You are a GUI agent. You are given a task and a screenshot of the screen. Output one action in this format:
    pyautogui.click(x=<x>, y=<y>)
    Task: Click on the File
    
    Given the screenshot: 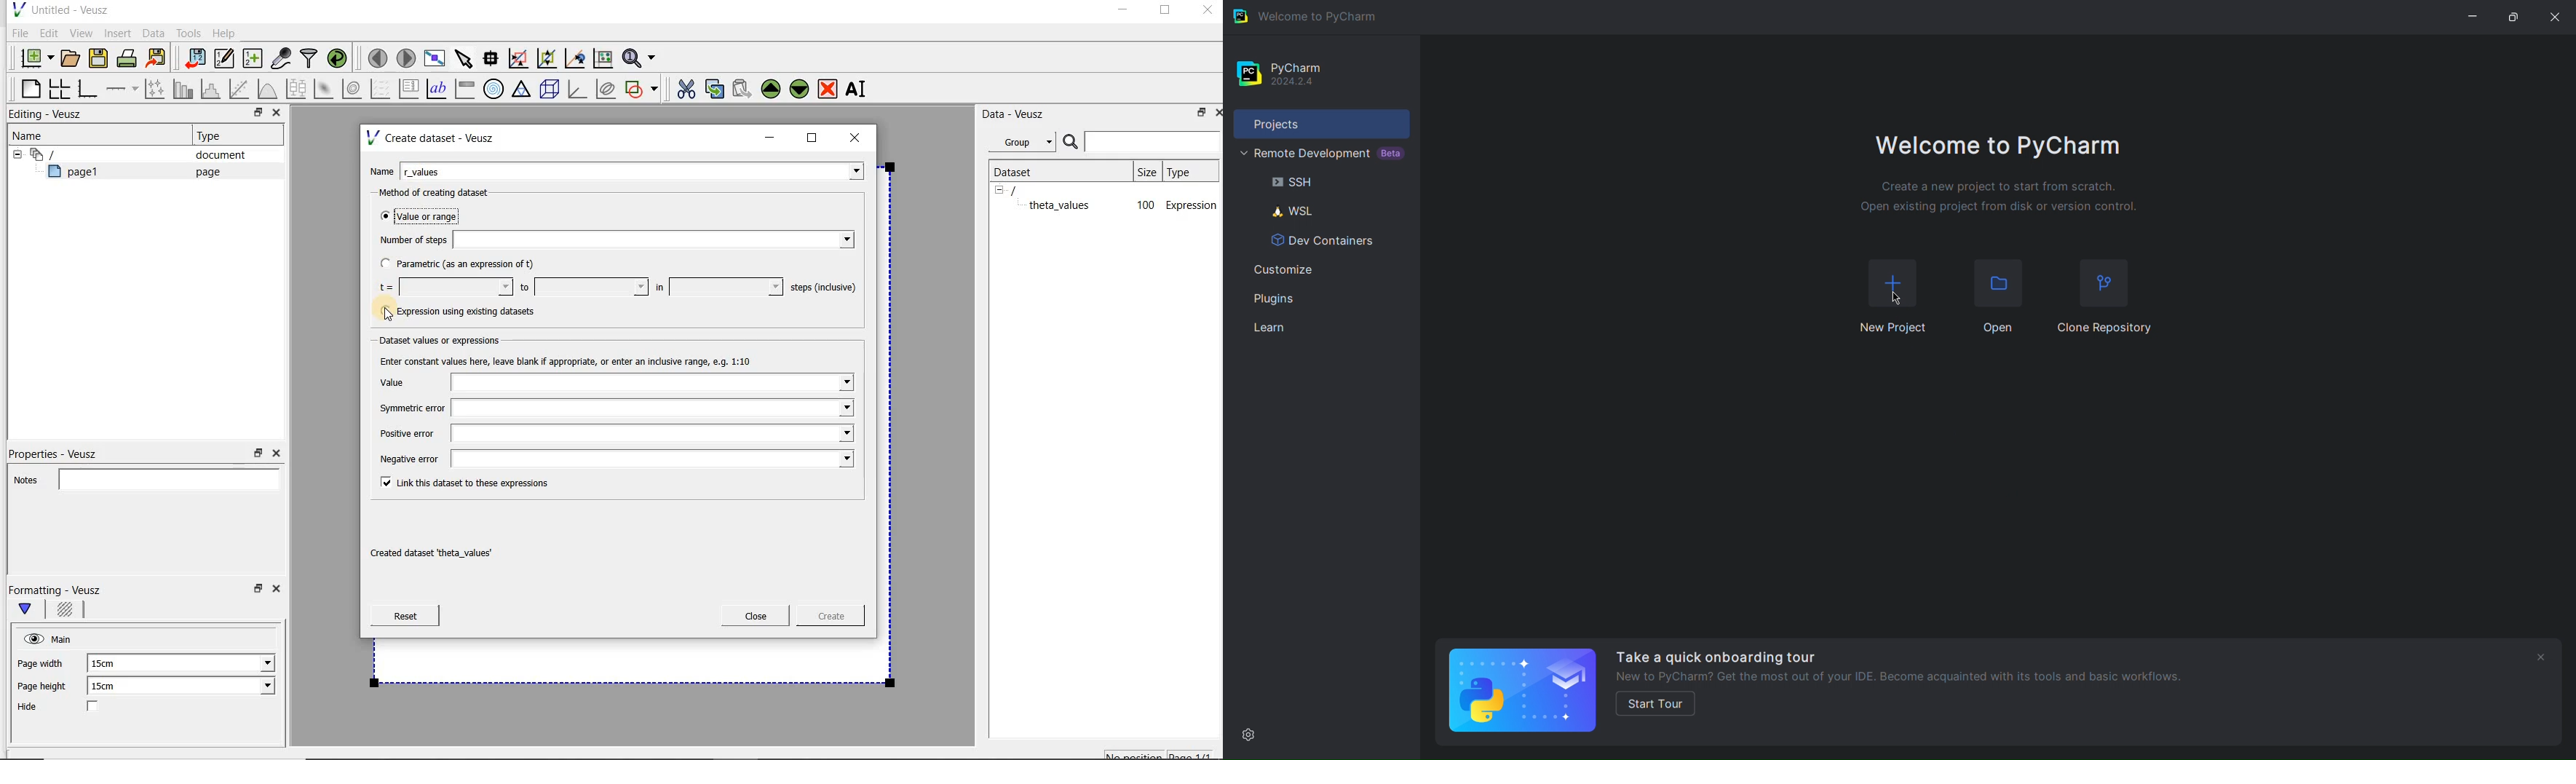 What is the action you would take?
    pyautogui.click(x=17, y=33)
    